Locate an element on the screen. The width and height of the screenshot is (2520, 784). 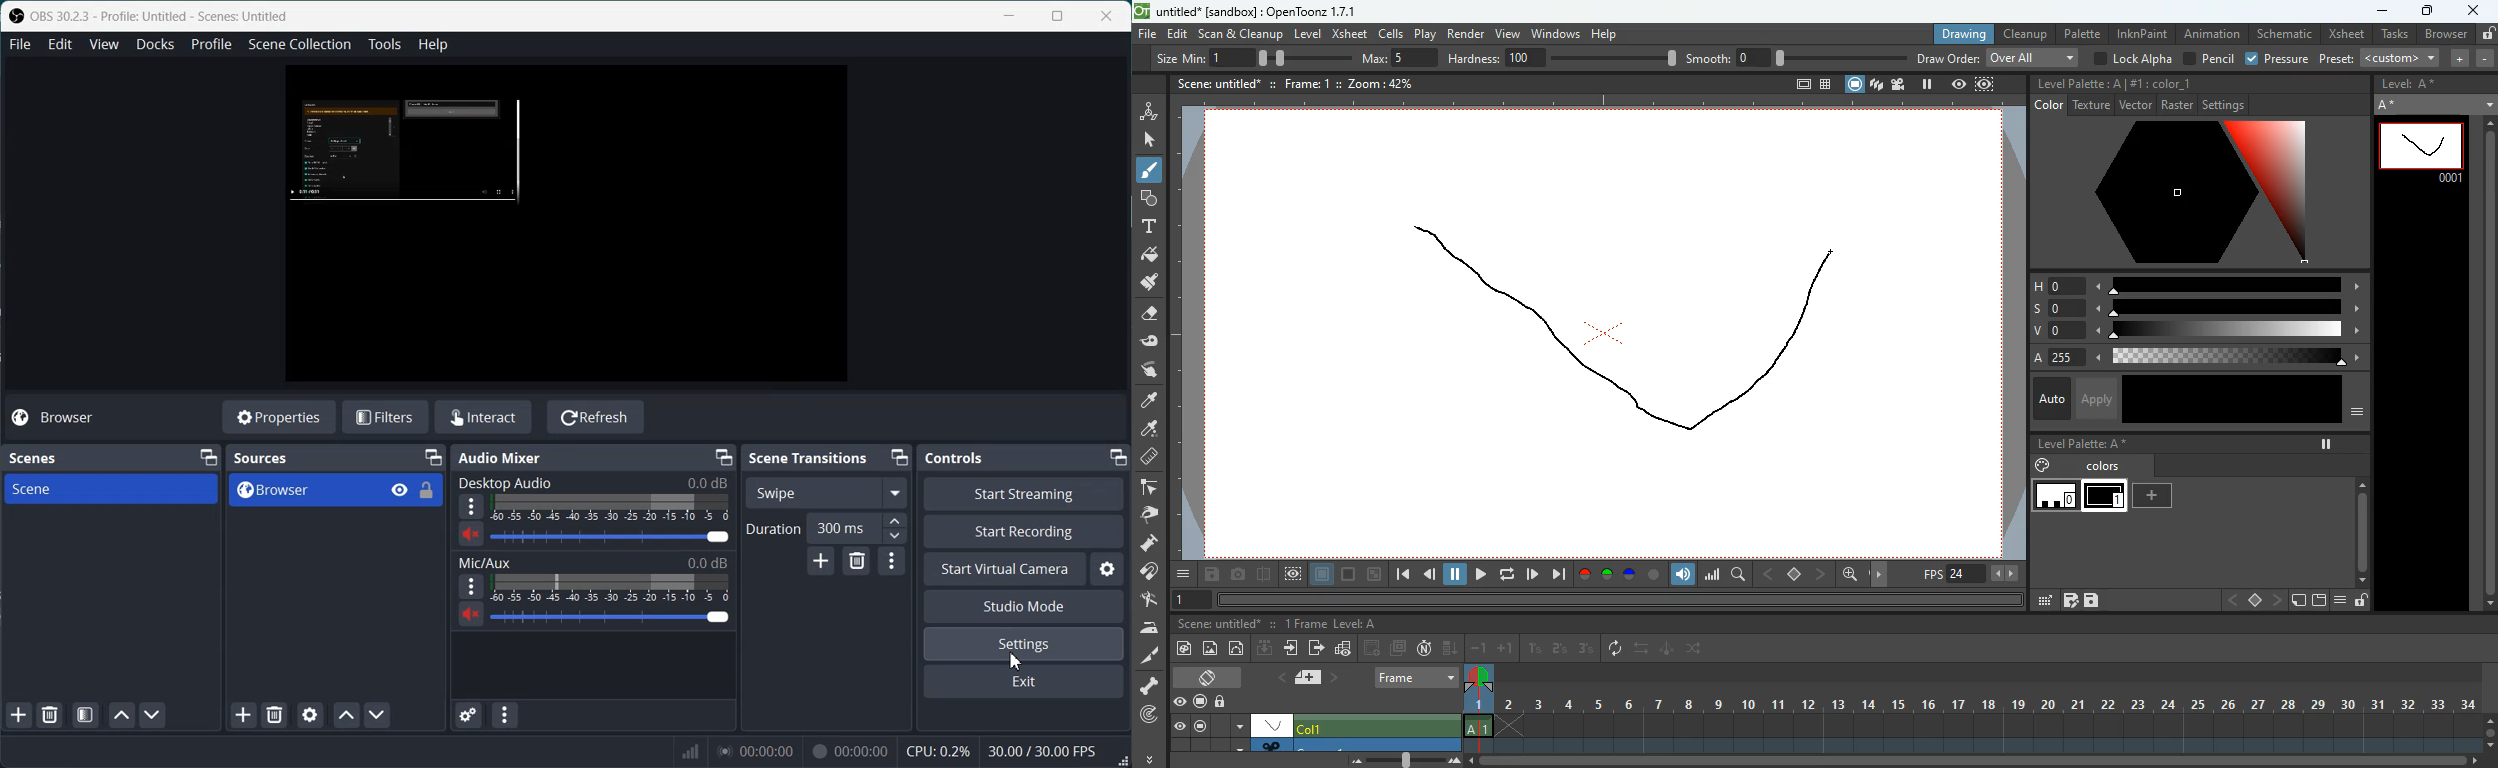
Minimize is located at coordinates (900, 456).